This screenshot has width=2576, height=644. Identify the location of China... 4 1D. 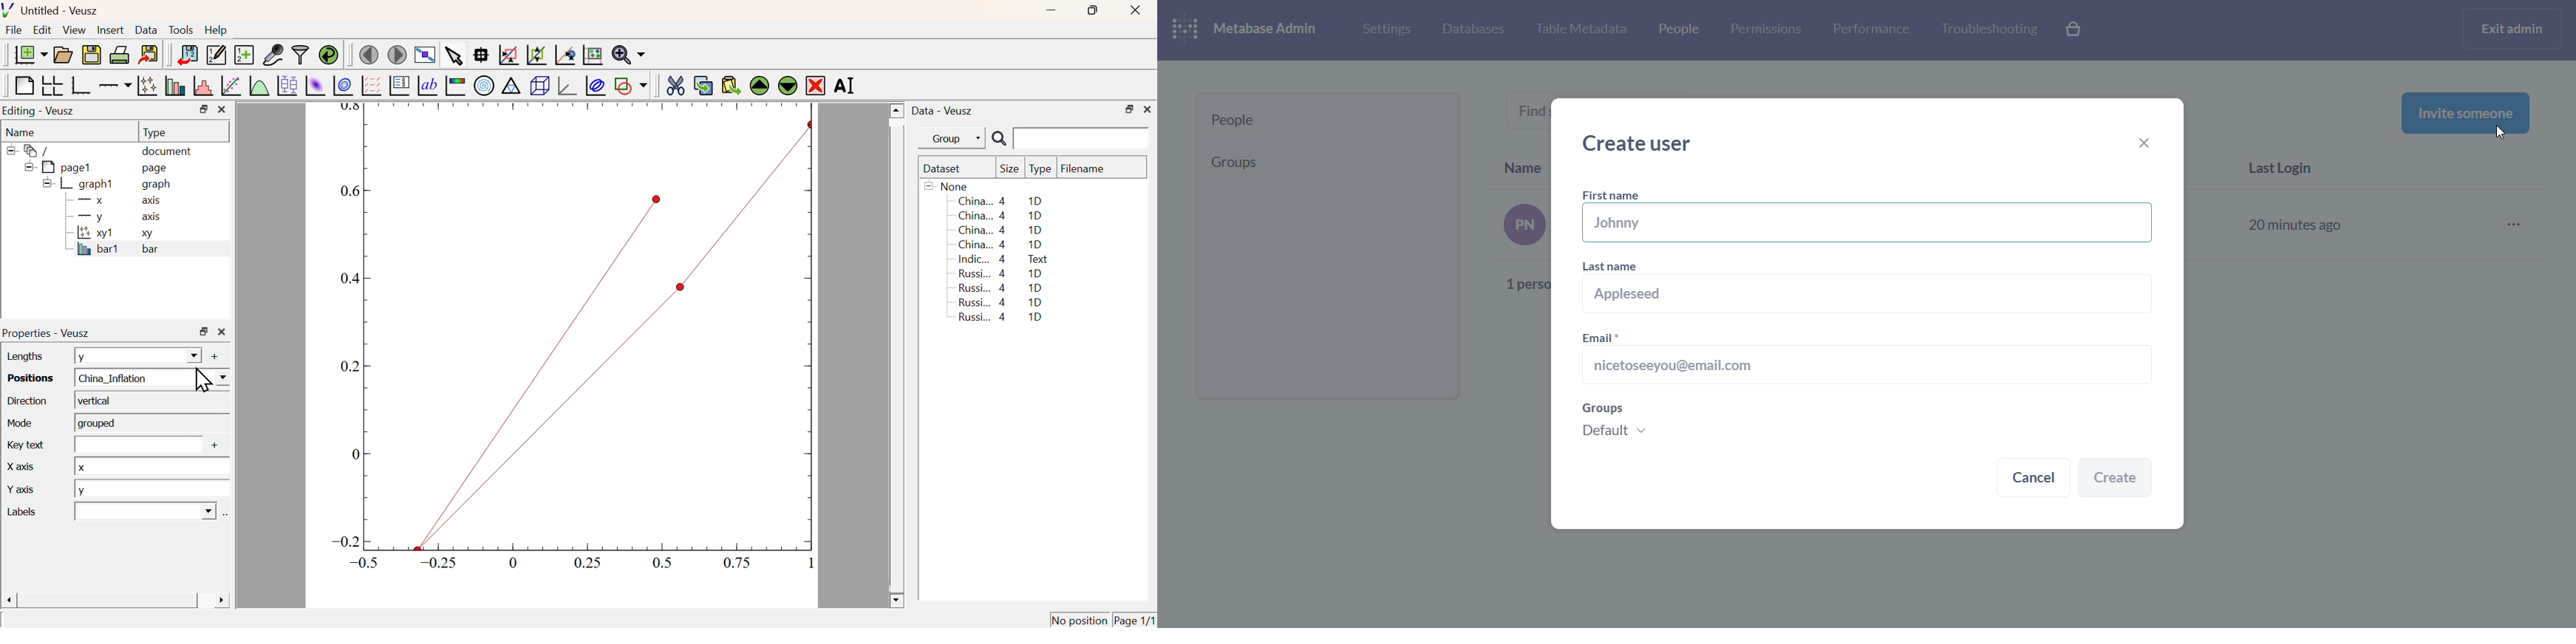
(1001, 245).